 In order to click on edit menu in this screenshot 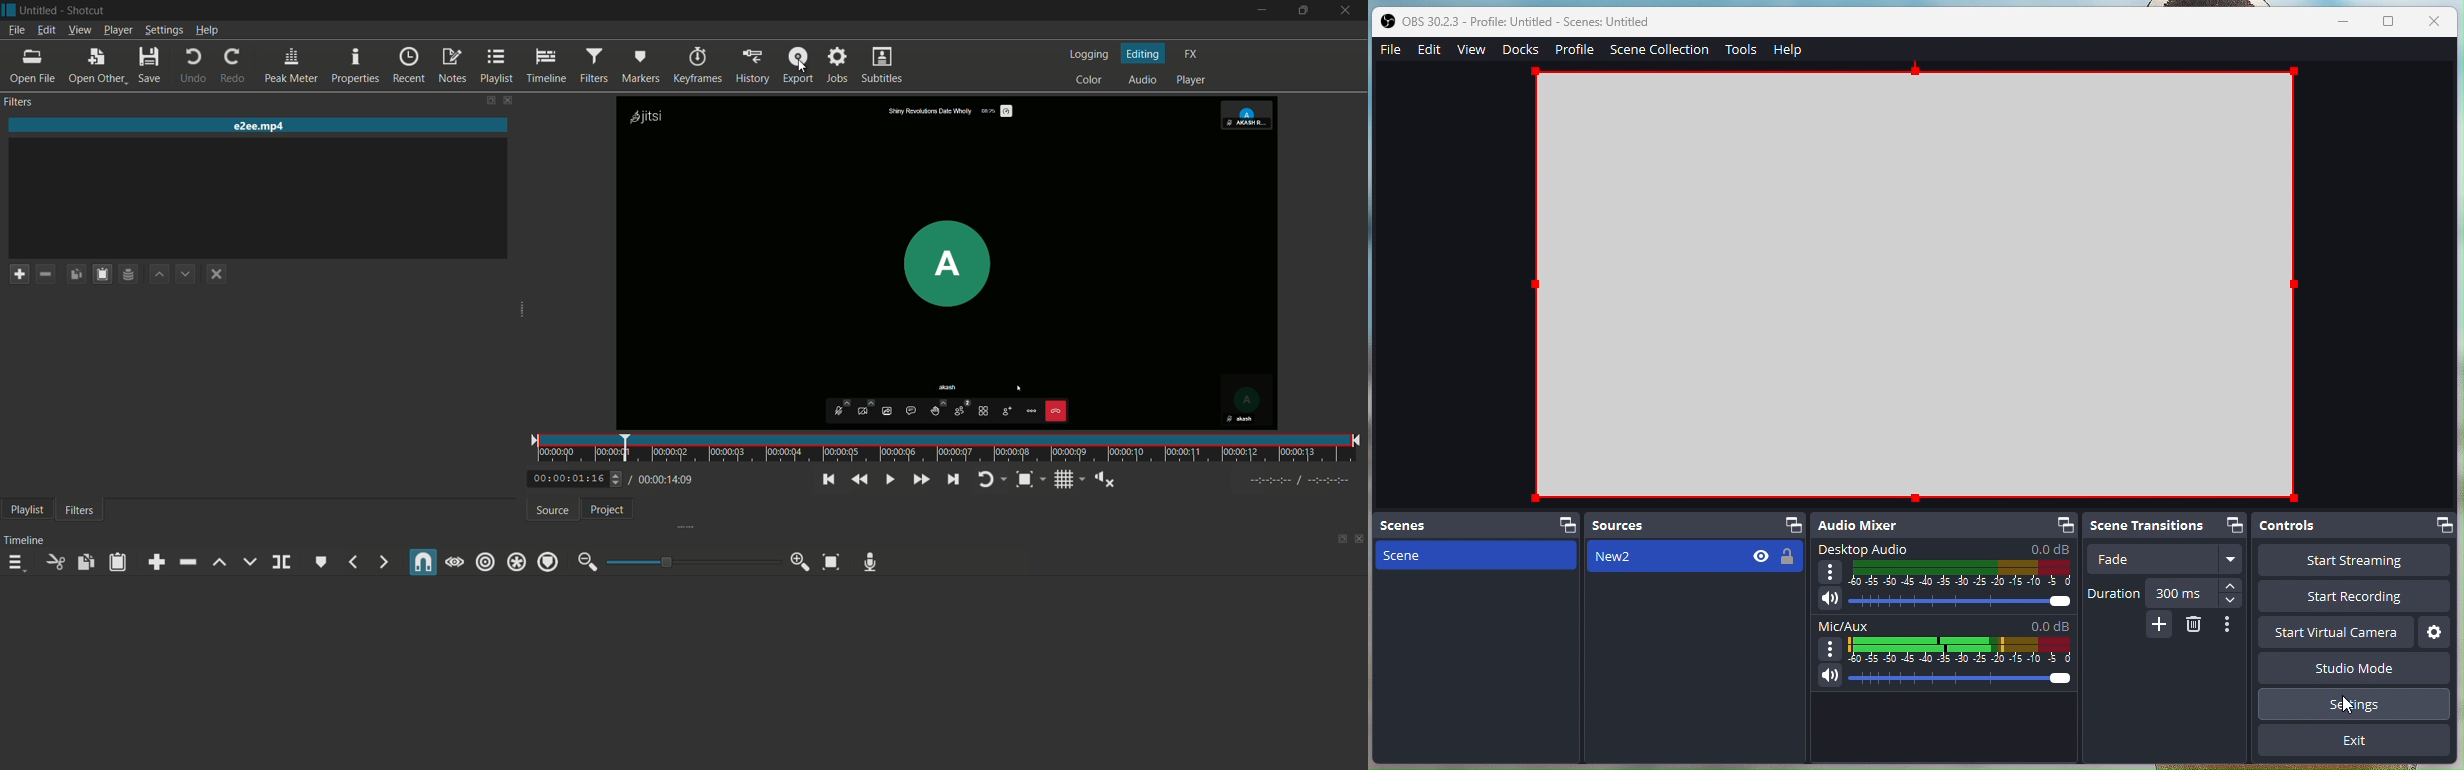, I will do `click(43, 29)`.